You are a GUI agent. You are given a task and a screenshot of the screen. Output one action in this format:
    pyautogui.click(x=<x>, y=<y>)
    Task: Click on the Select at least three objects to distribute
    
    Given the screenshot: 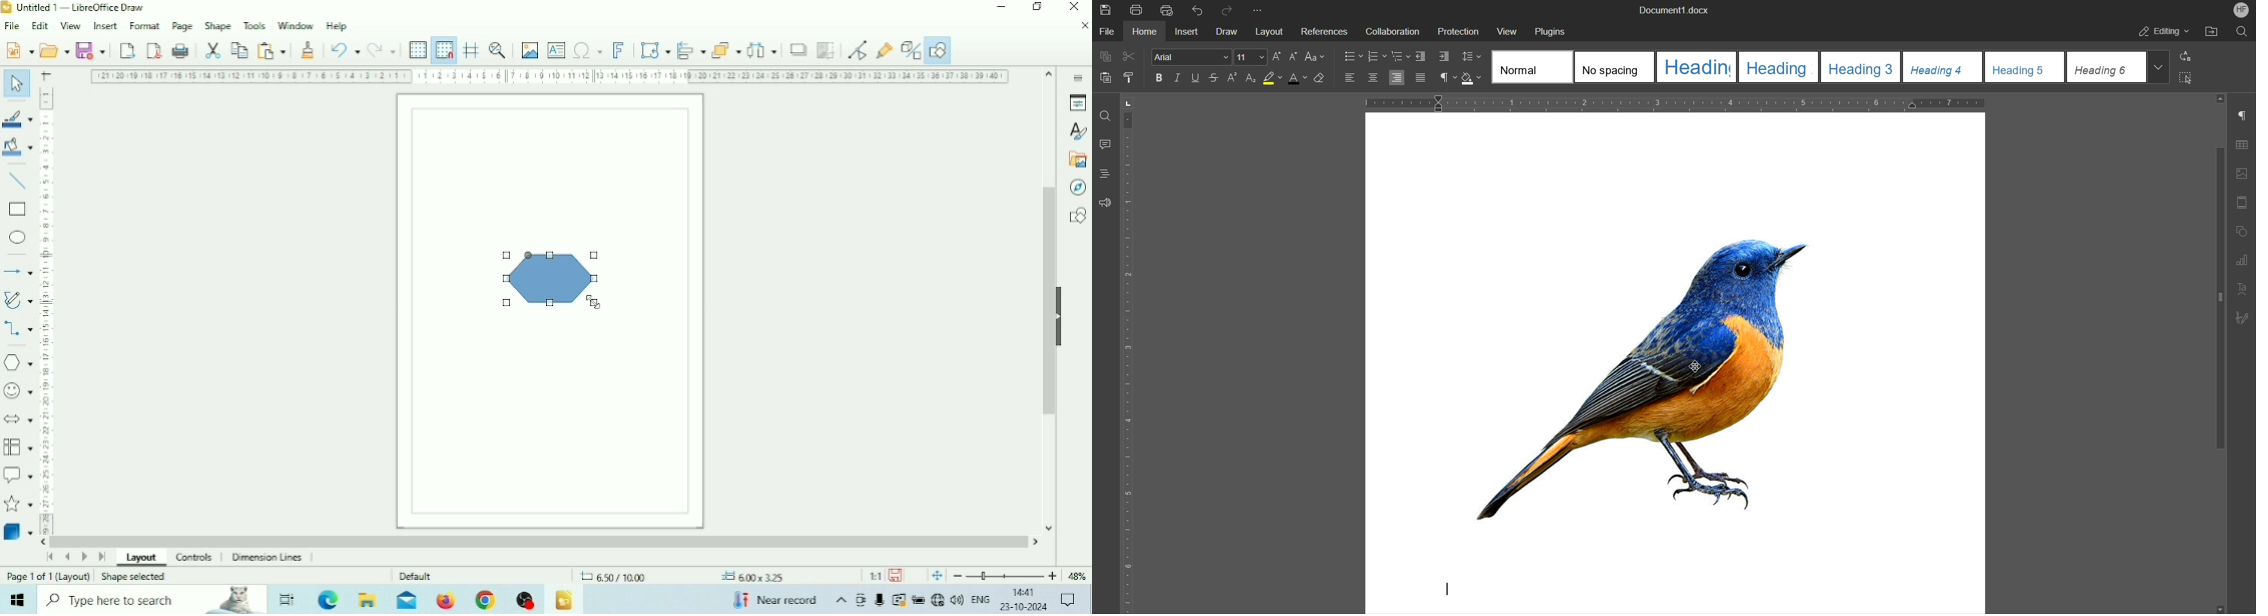 What is the action you would take?
    pyautogui.click(x=762, y=50)
    